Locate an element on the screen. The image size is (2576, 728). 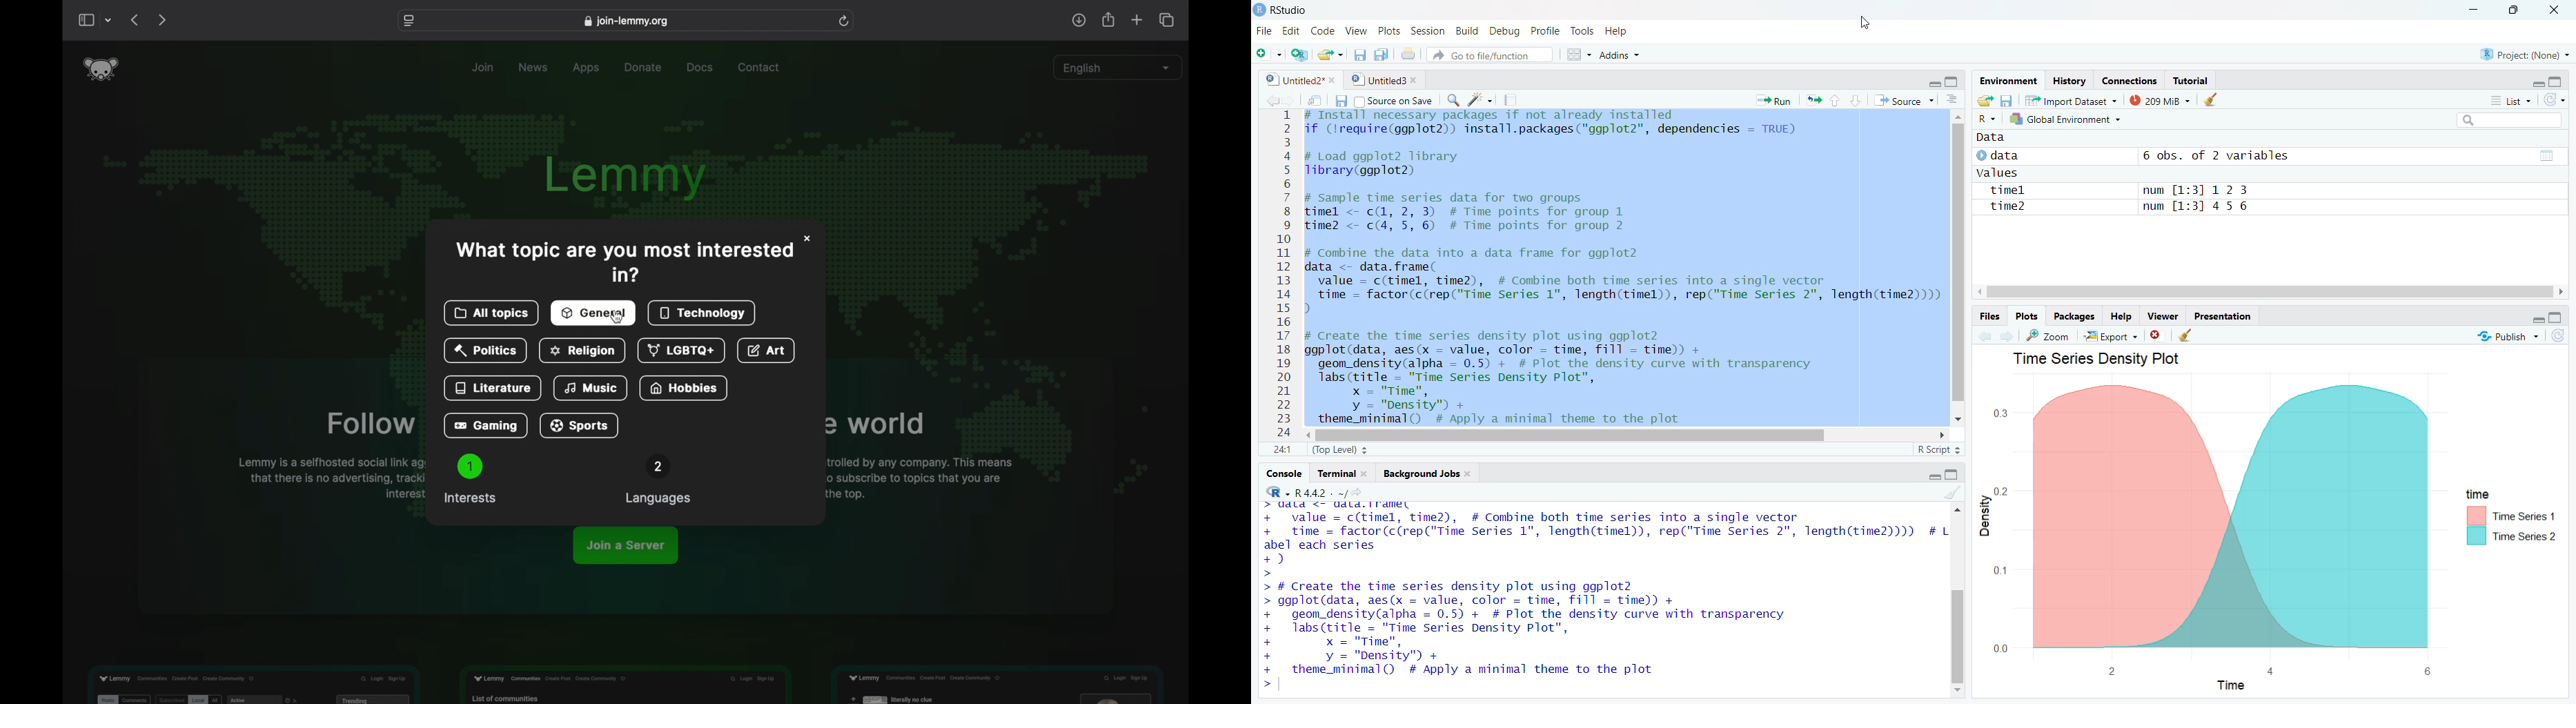
Data is located at coordinates (1991, 137).